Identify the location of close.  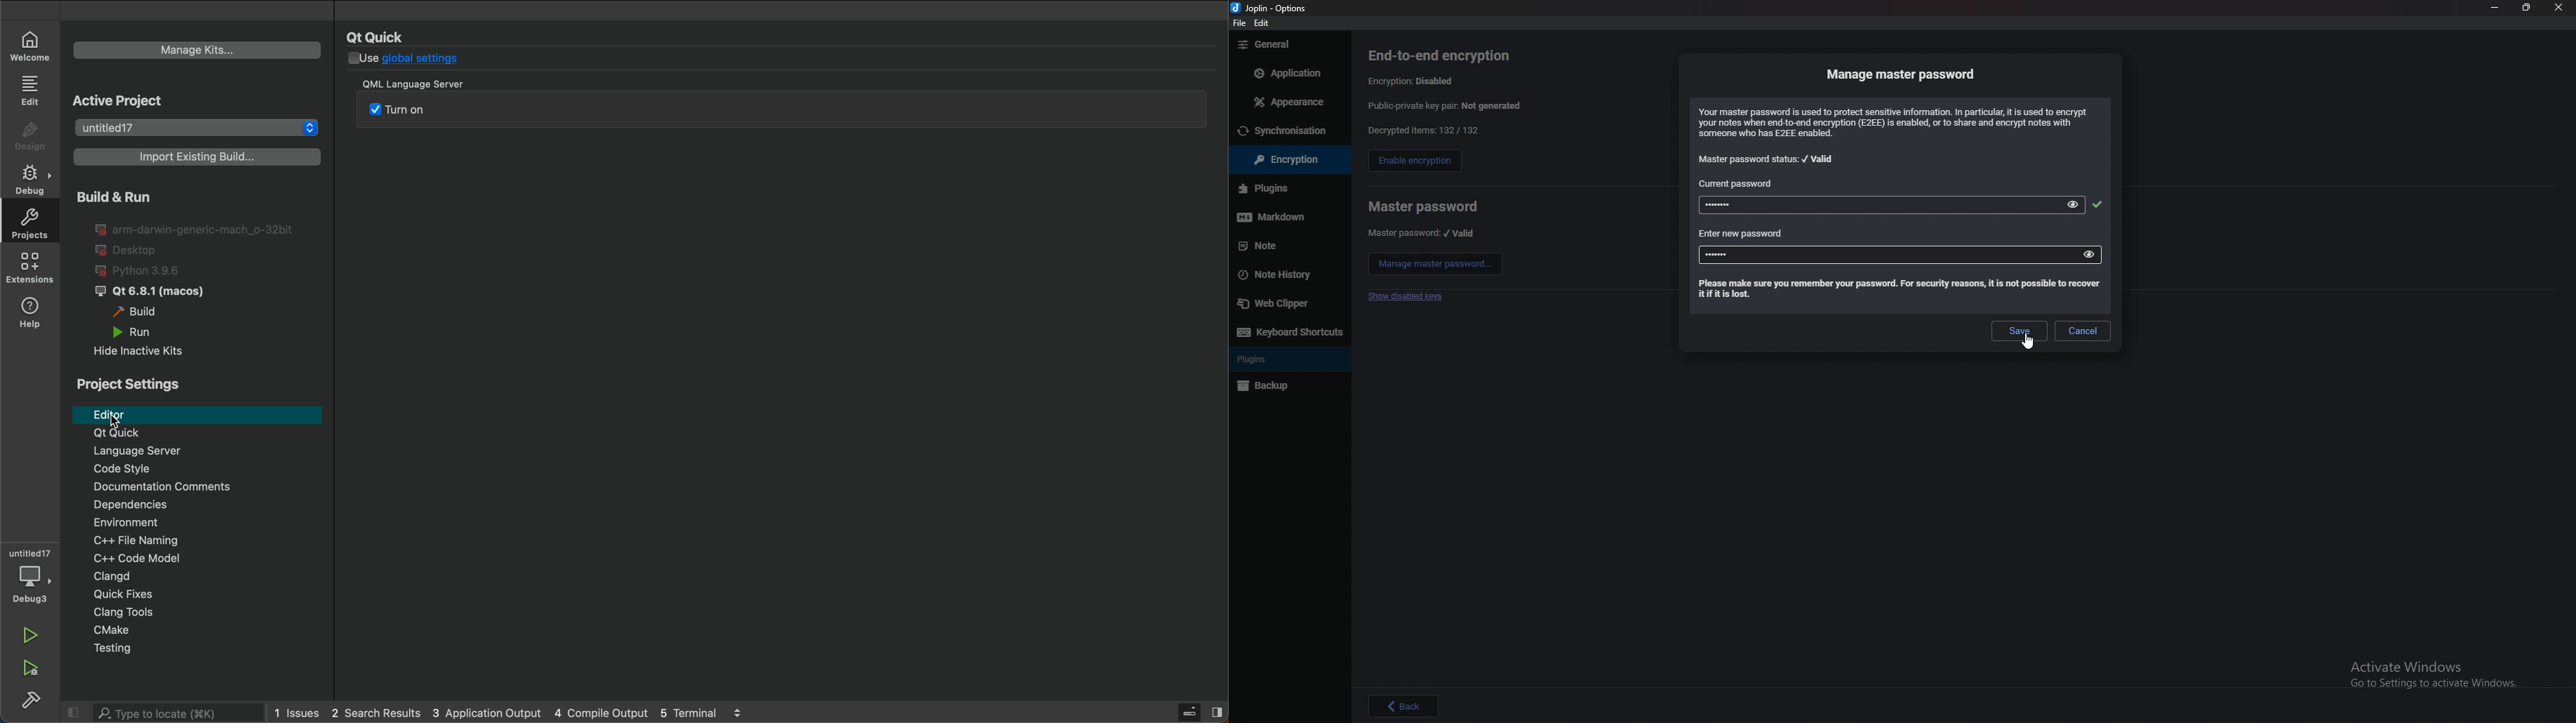
(2560, 8).